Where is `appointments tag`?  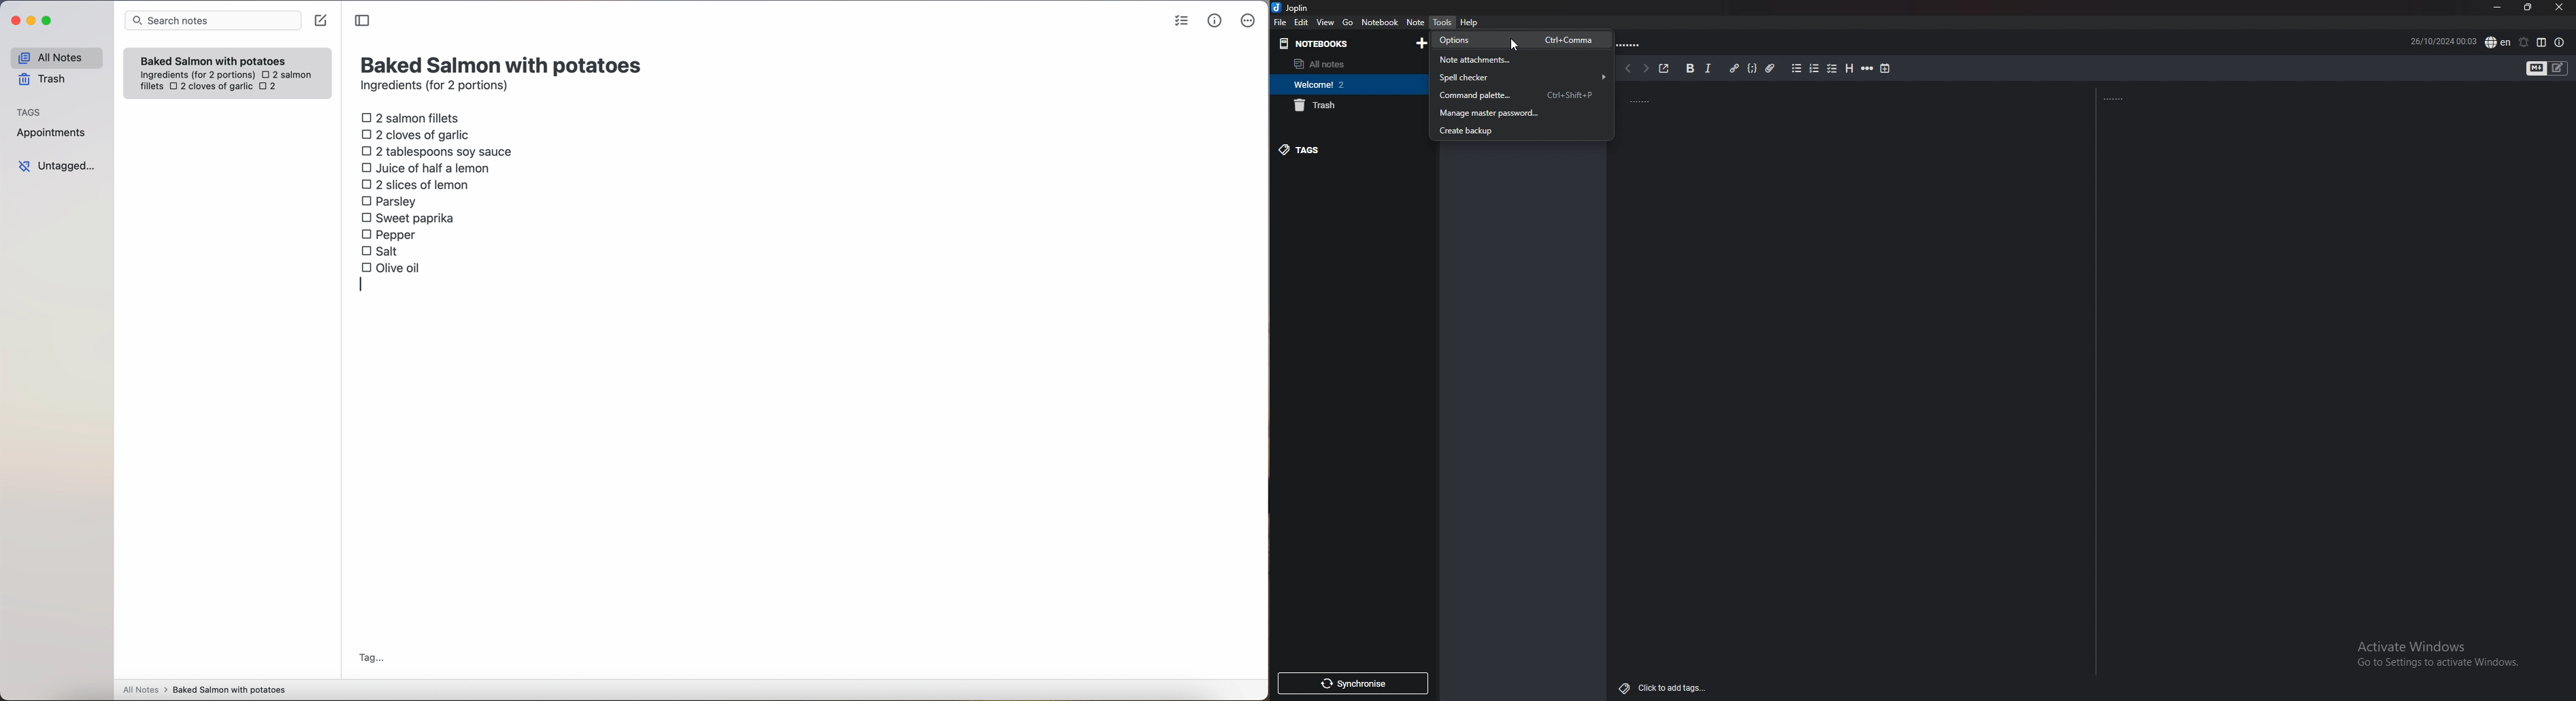
appointments tag is located at coordinates (52, 131).